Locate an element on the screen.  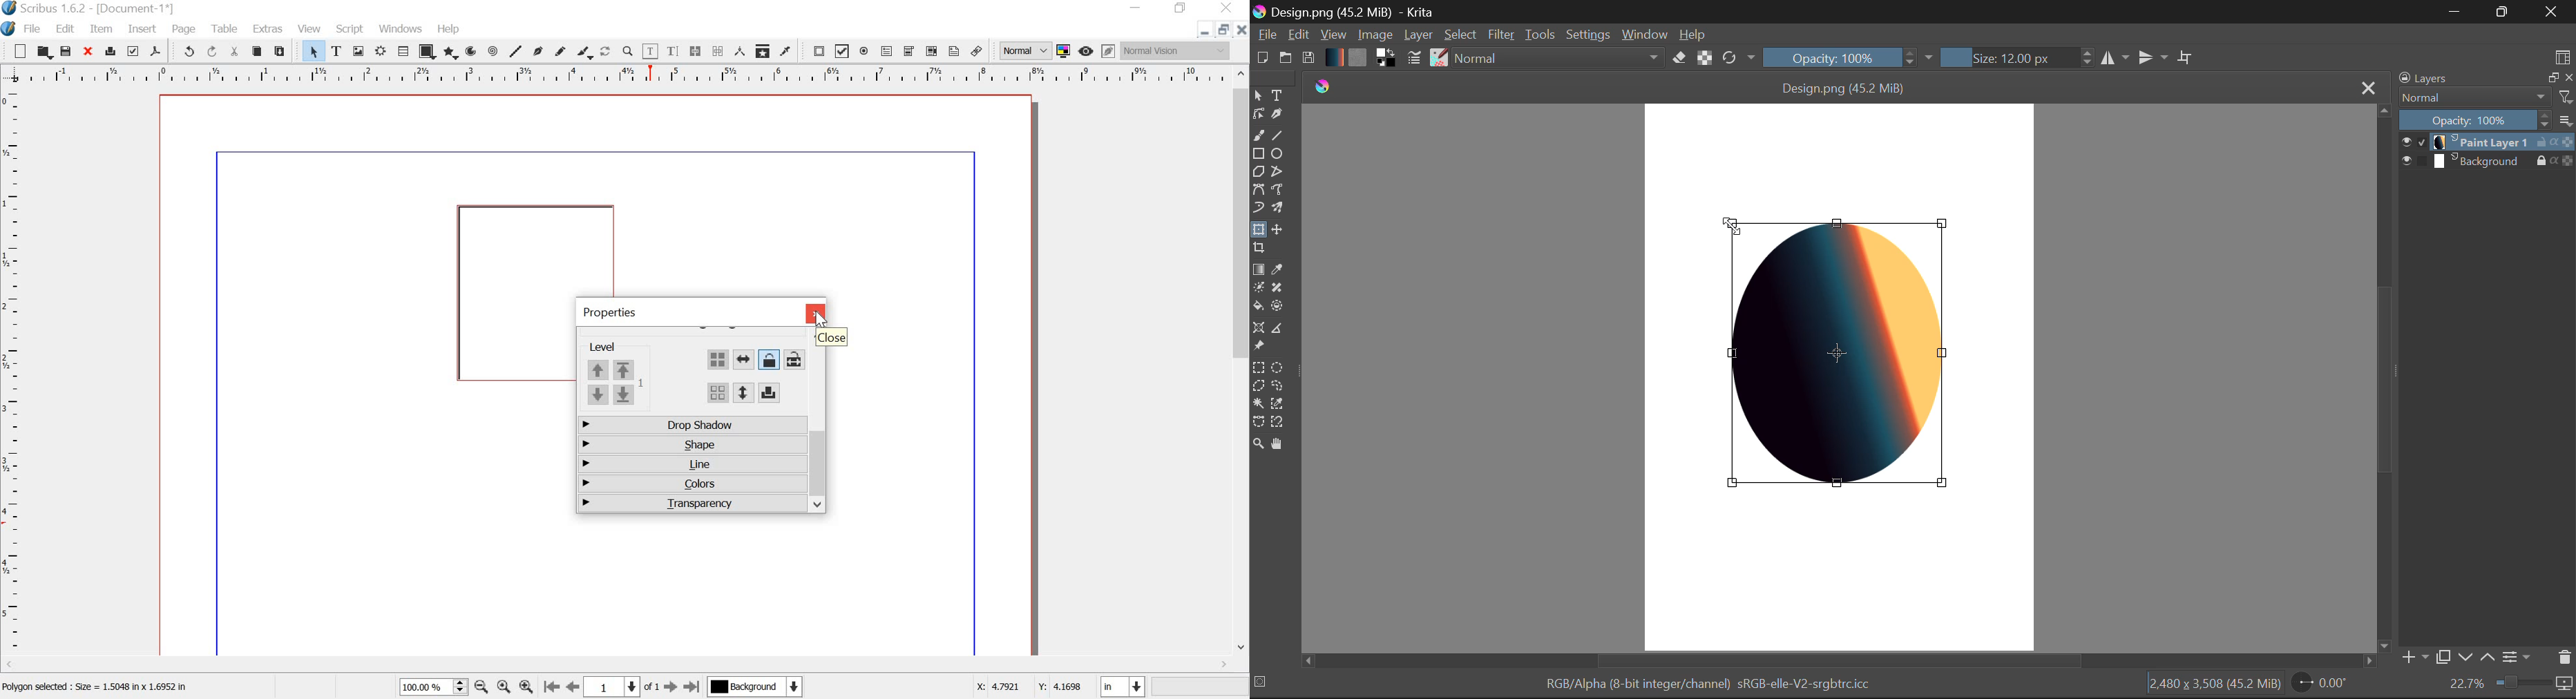
toggle color management system is located at coordinates (1066, 51).